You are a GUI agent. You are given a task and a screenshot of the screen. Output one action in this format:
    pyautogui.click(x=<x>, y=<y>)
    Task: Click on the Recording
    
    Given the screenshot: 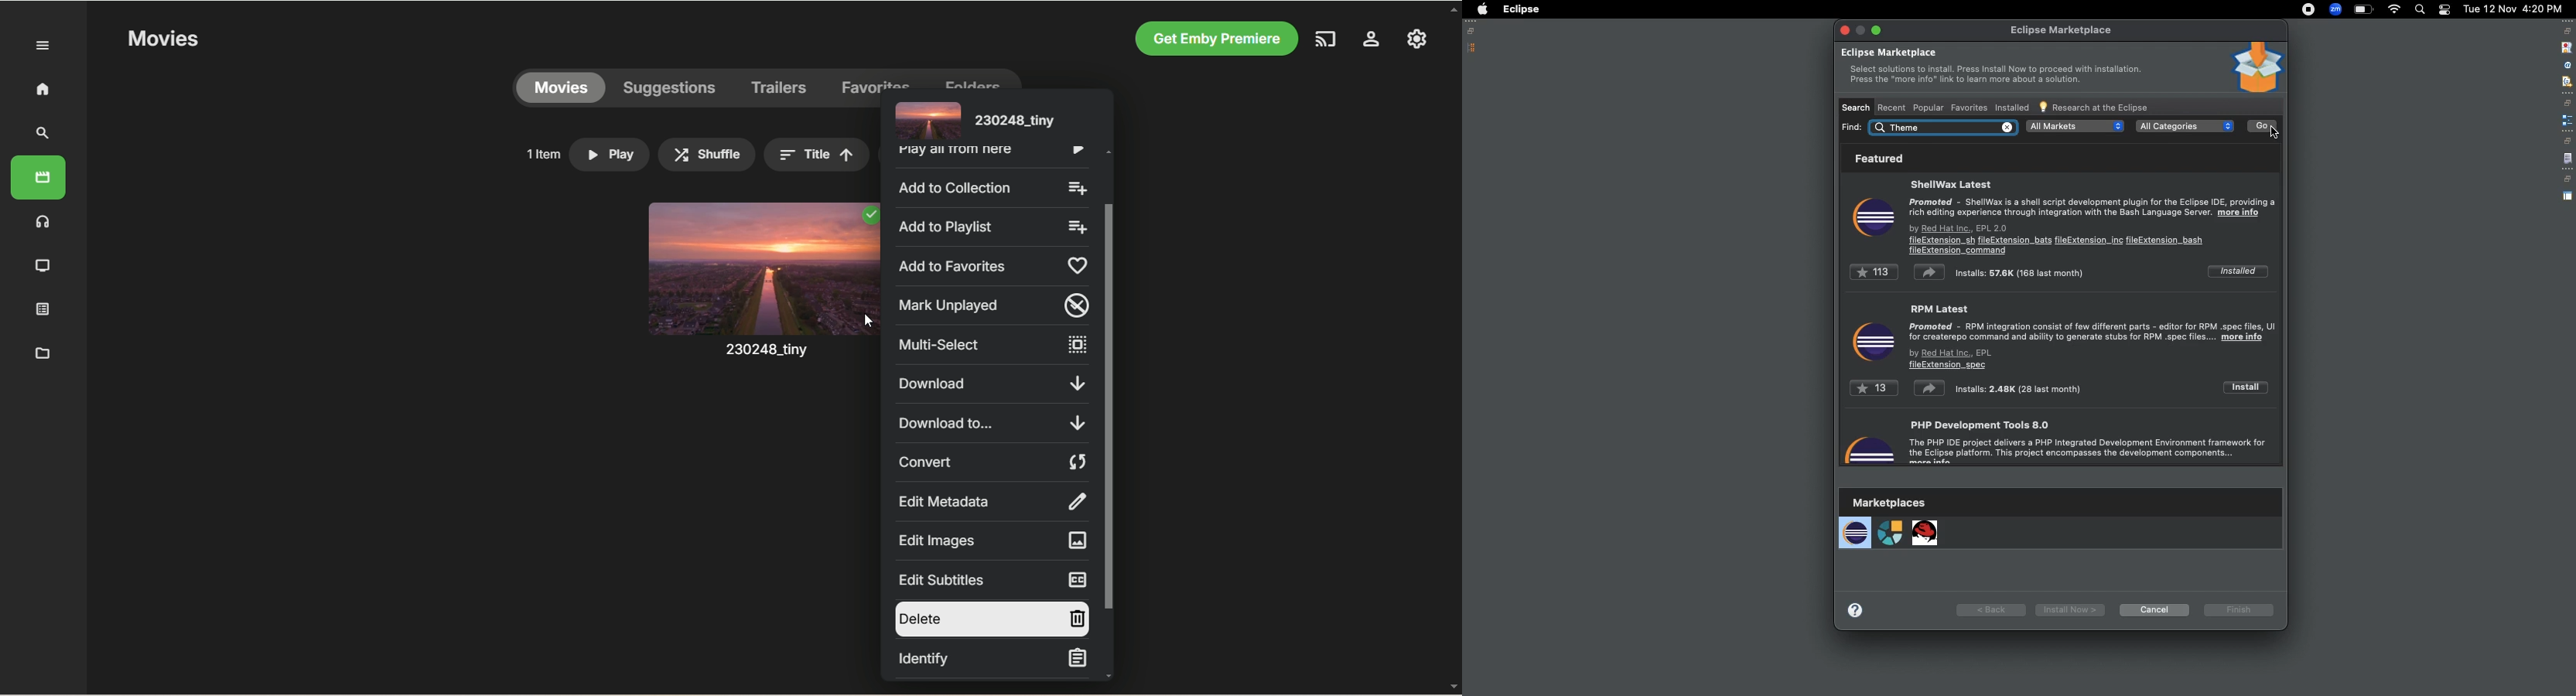 What is the action you would take?
    pyautogui.click(x=2308, y=11)
    